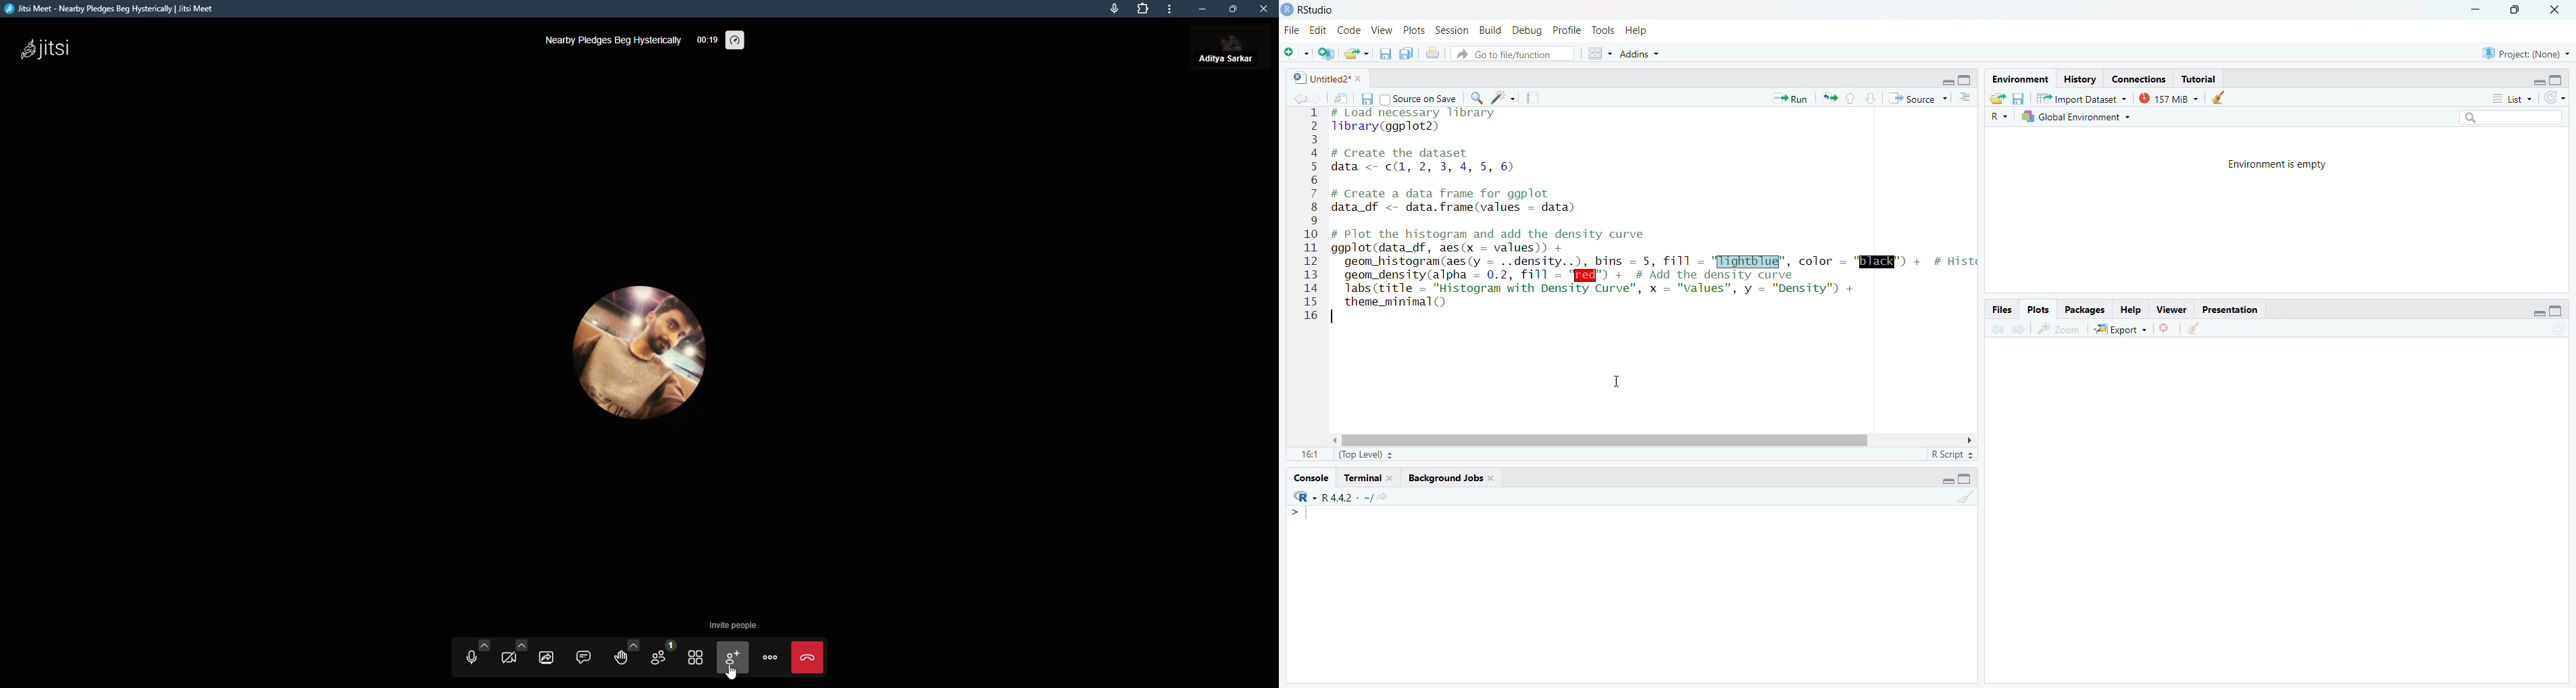 The image size is (2576, 700). What do you see at coordinates (1433, 55) in the screenshot?
I see `print the current file` at bounding box center [1433, 55].